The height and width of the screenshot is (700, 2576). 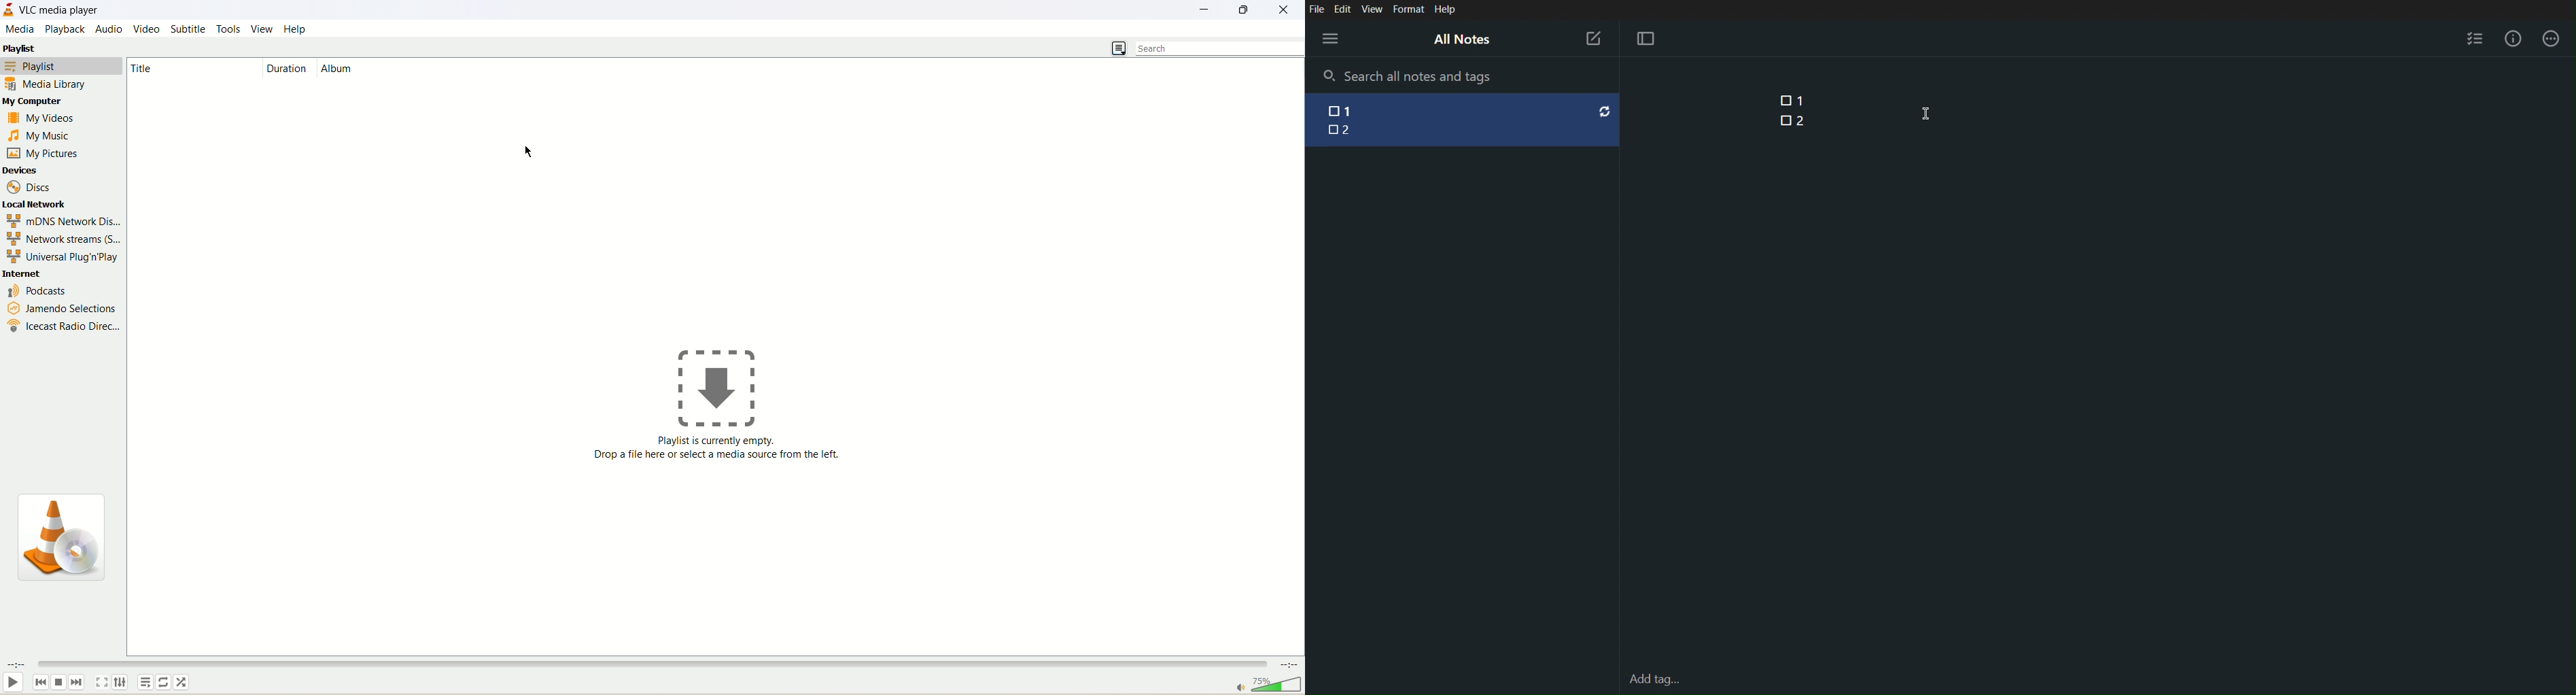 What do you see at coordinates (1782, 100) in the screenshot?
I see `Checkpoint` at bounding box center [1782, 100].